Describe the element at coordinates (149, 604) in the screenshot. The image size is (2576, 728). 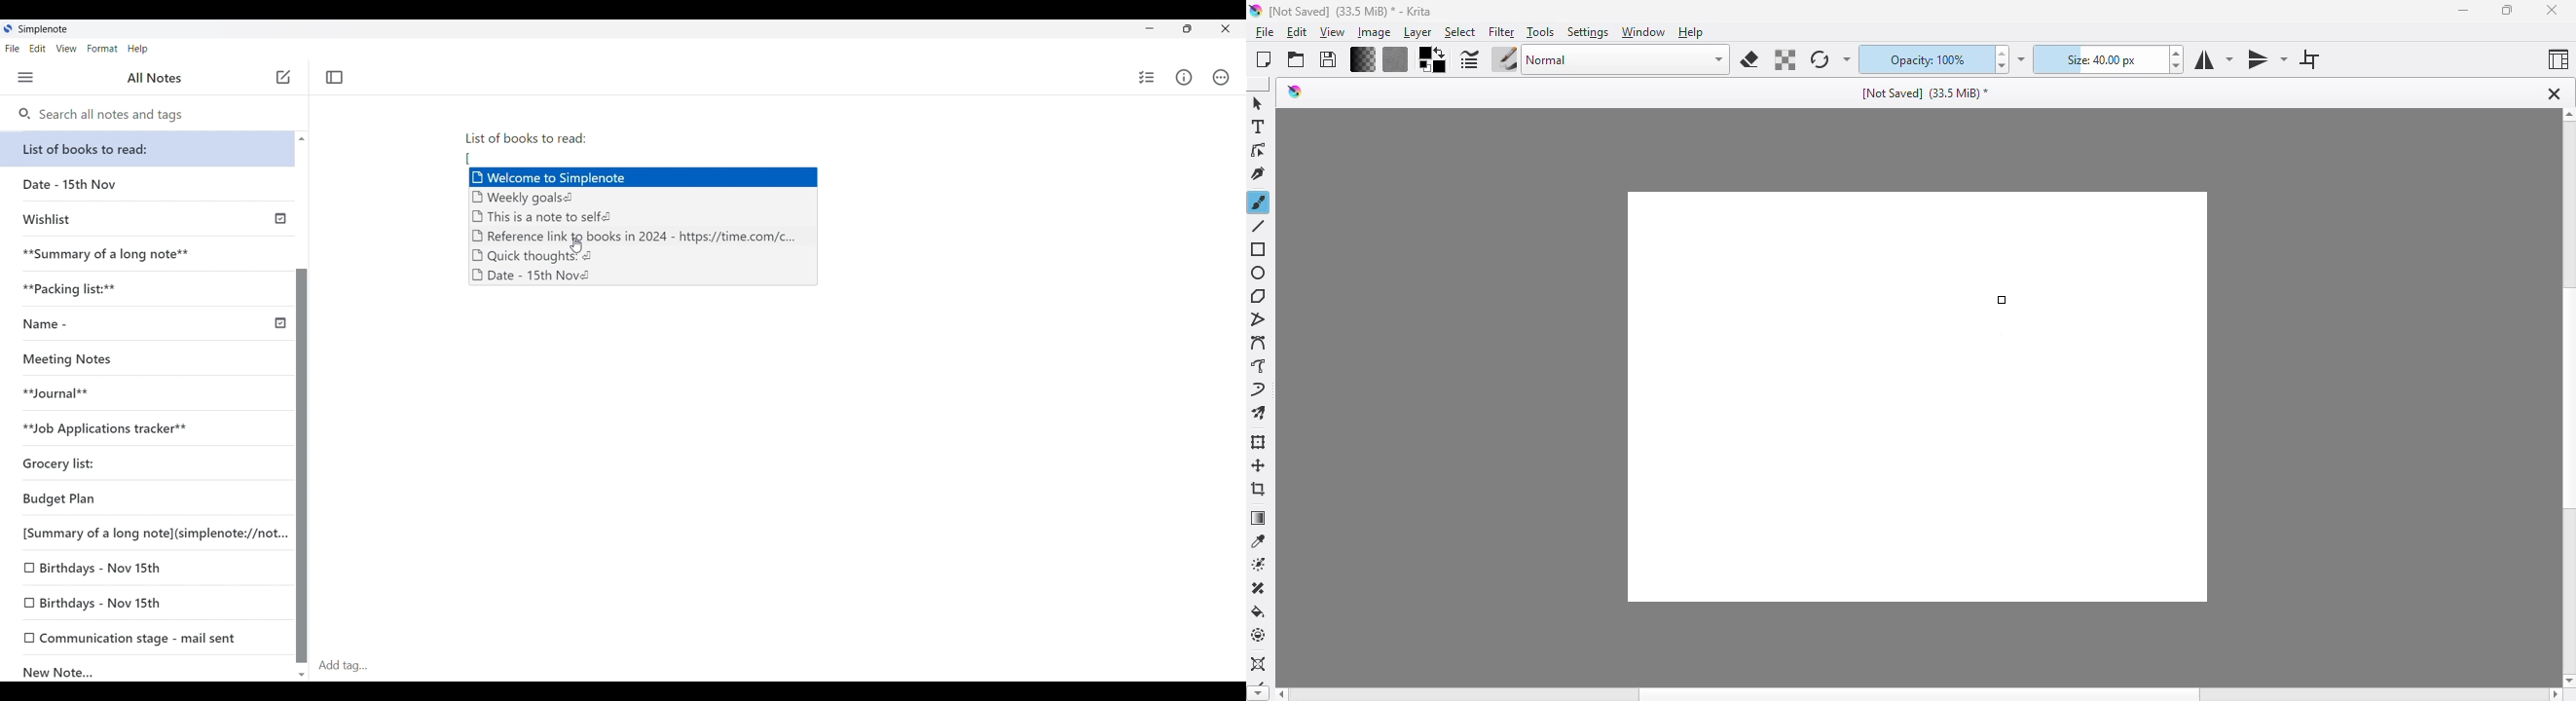
I see `Birthdays - Nov 15th` at that location.